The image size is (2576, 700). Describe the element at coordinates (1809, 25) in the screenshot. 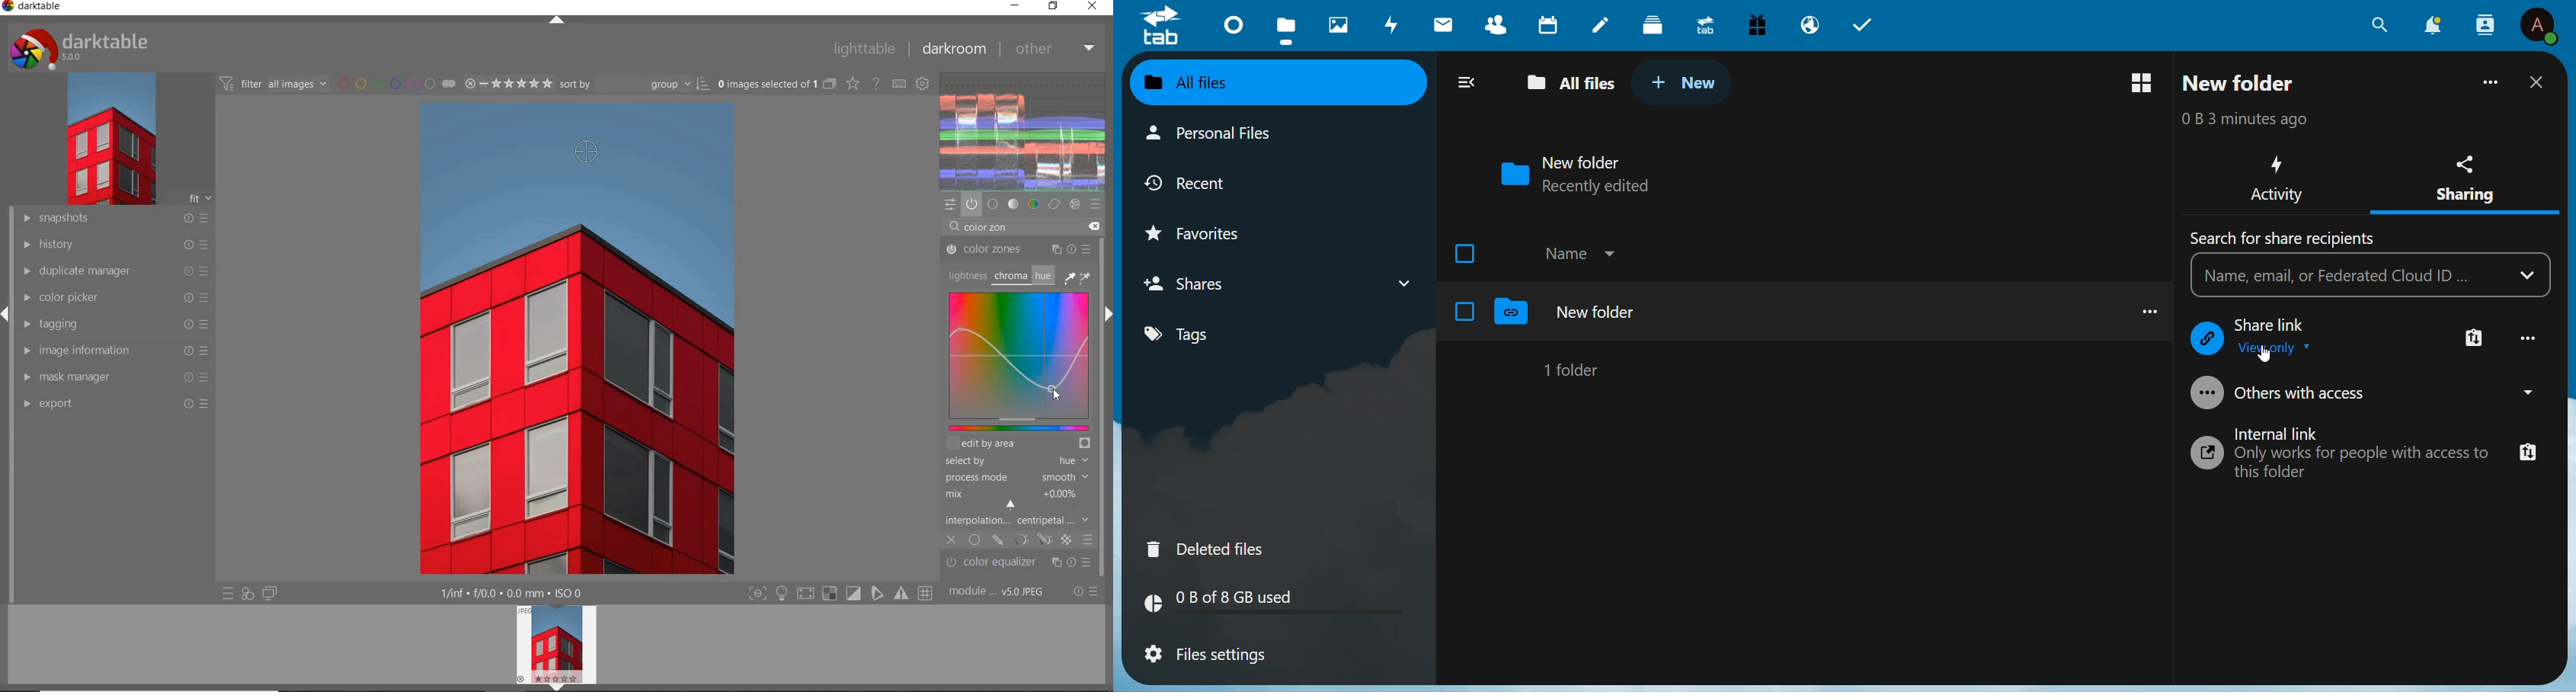

I see `Email Hosting` at that location.